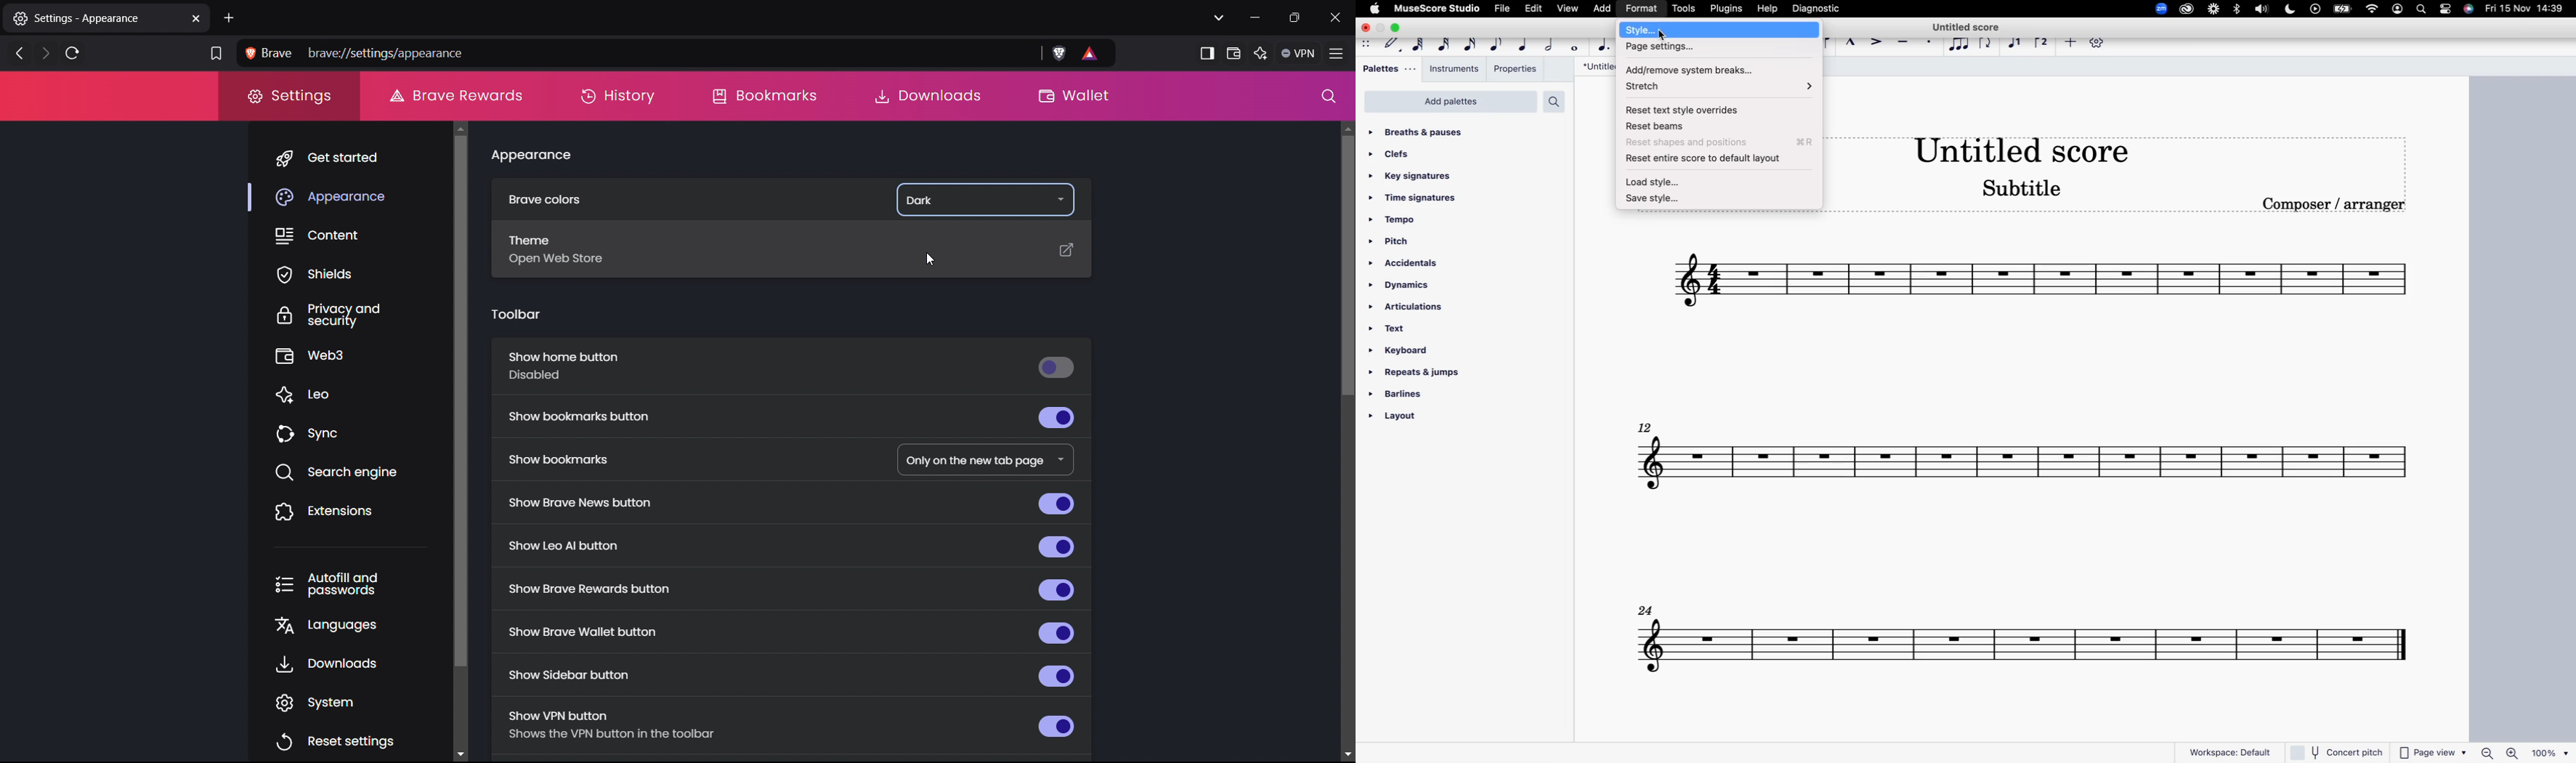  I want to click on 64th note, so click(1417, 45).